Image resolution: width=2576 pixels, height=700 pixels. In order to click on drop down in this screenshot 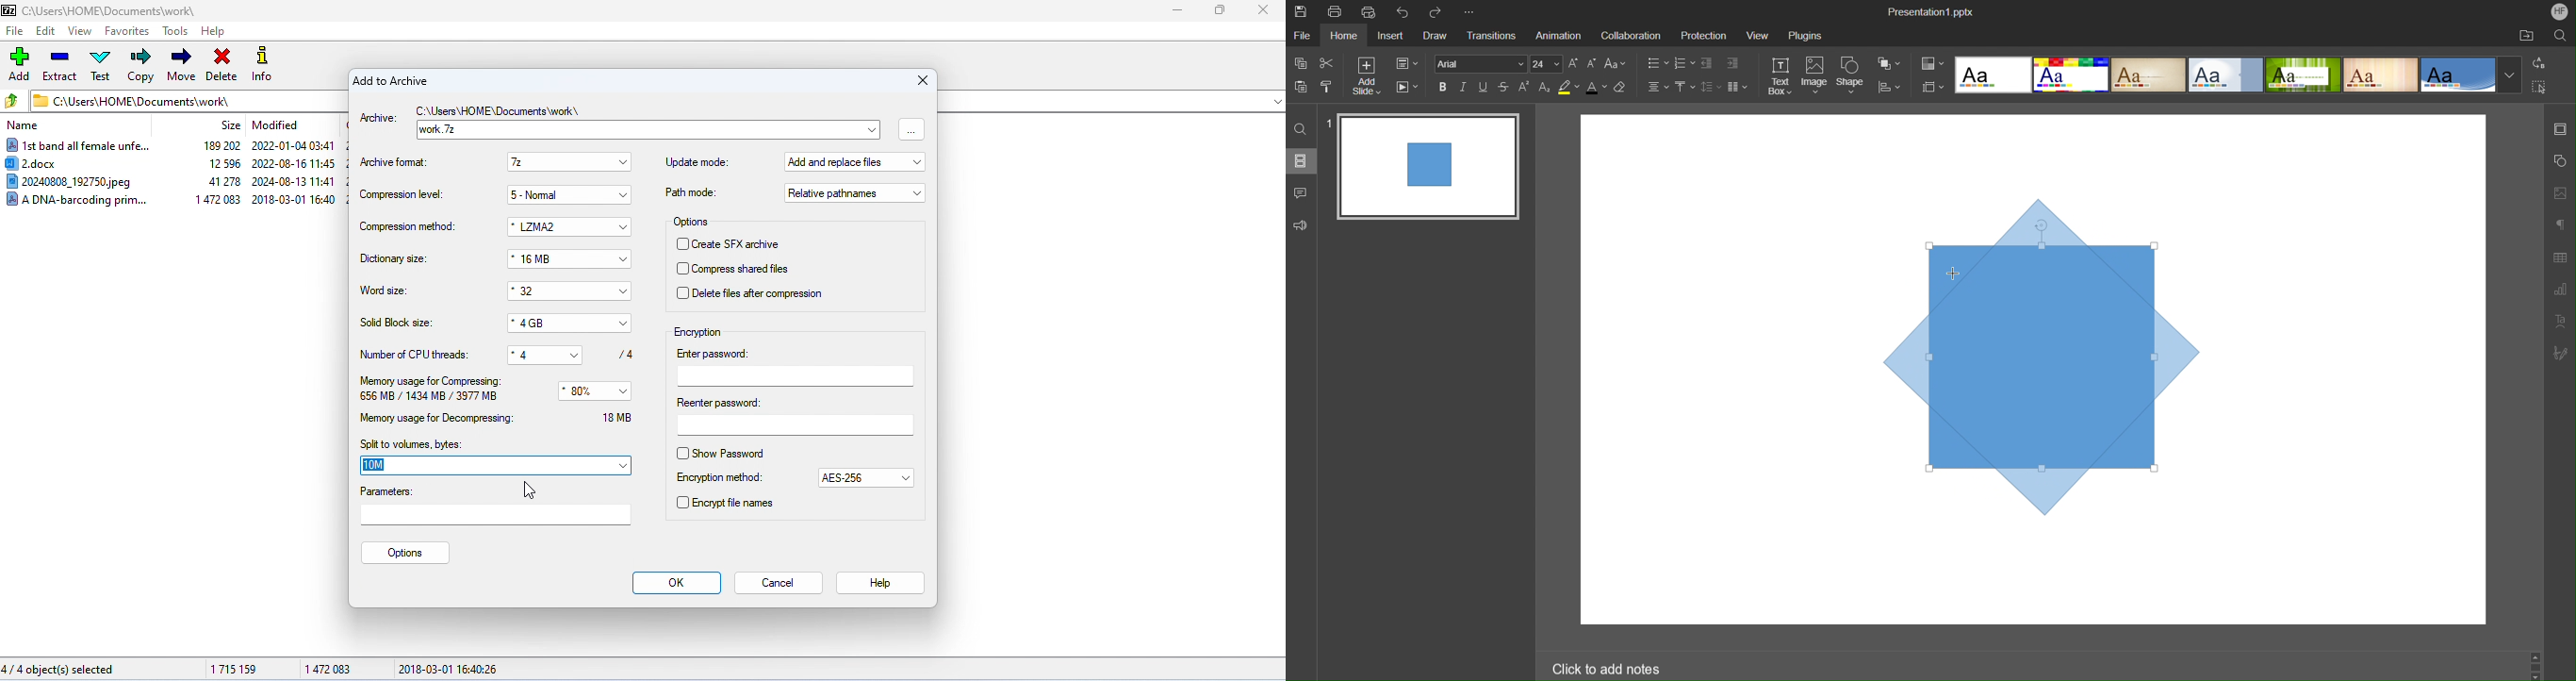, I will do `click(624, 291)`.